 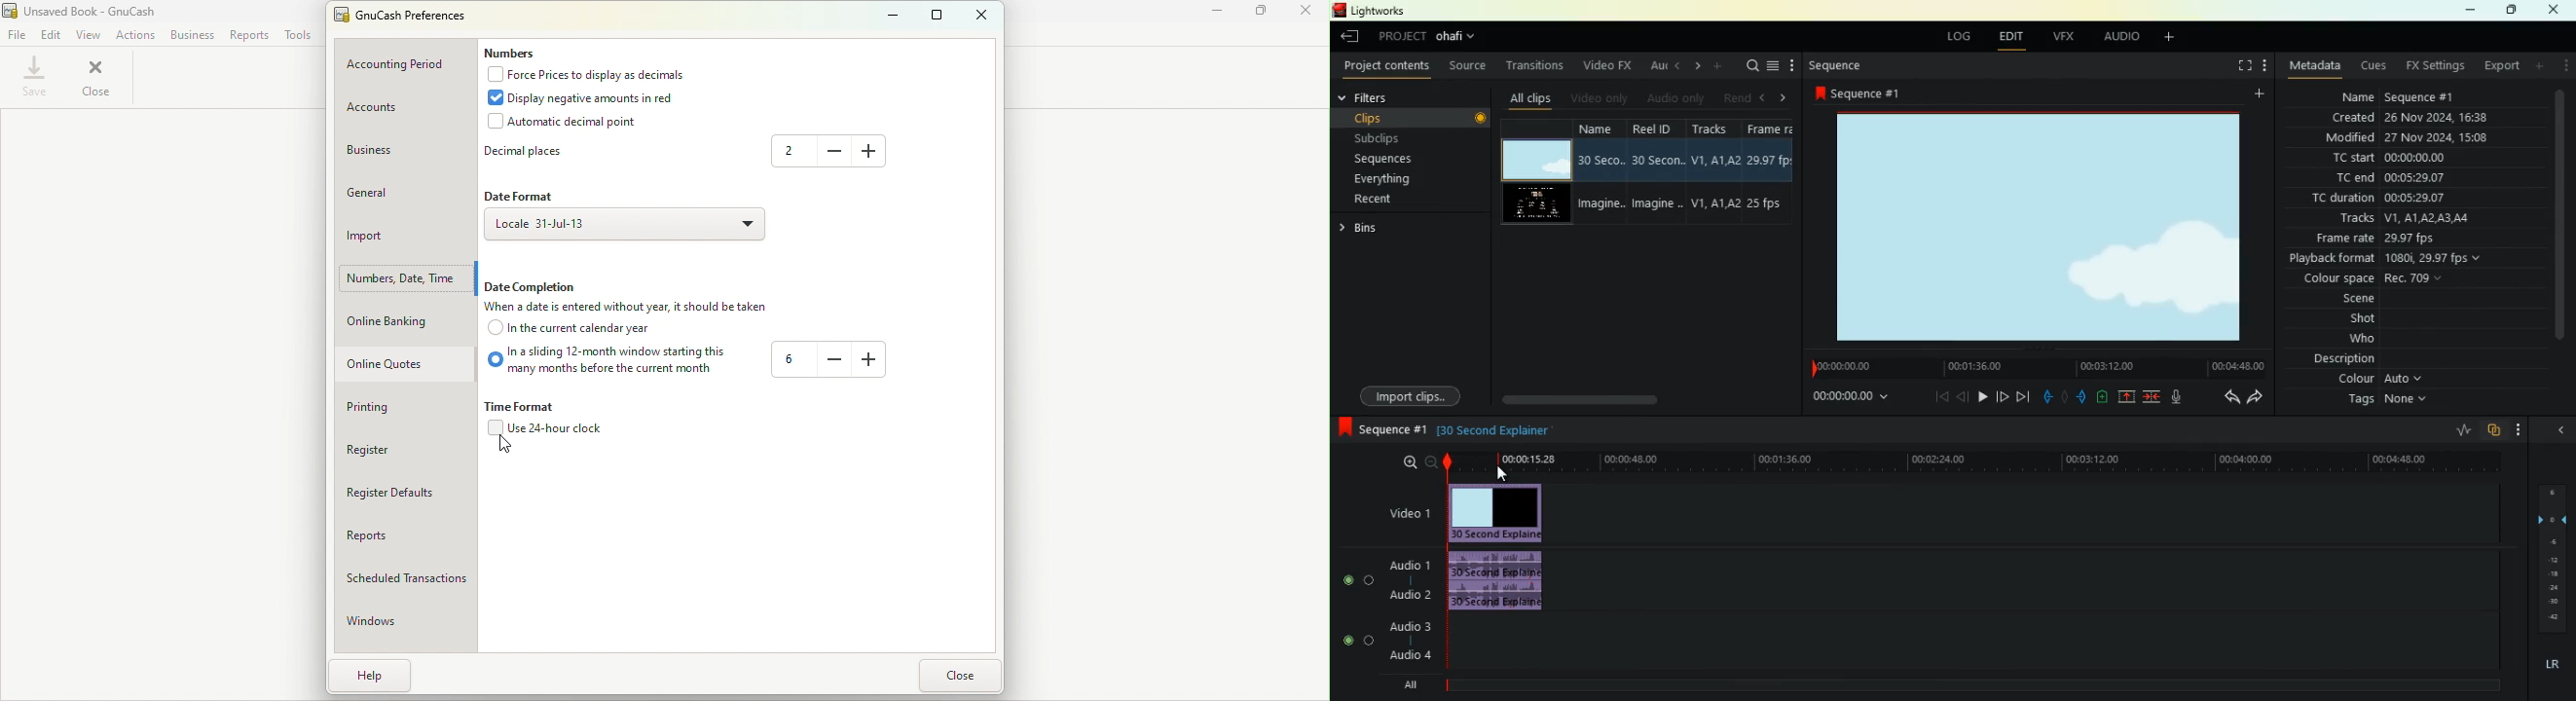 What do you see at coordinates (2457, 430) in the screenshot?
I see `rate` at bounding box center [2457, 430].